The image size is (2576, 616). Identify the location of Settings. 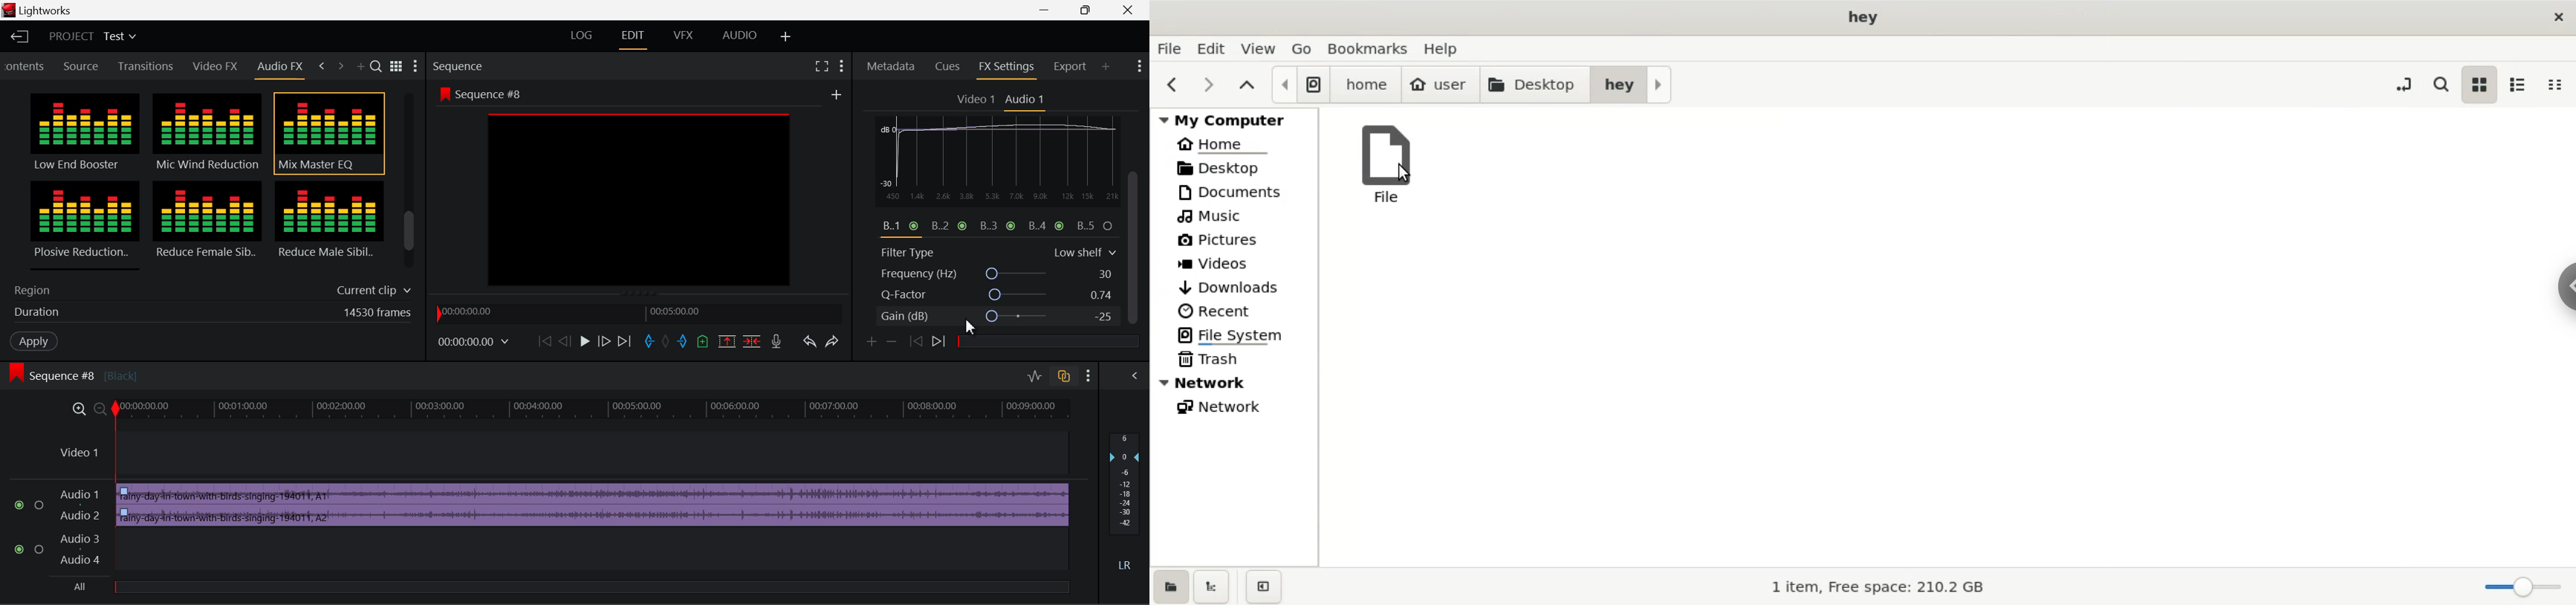
(416, 68).